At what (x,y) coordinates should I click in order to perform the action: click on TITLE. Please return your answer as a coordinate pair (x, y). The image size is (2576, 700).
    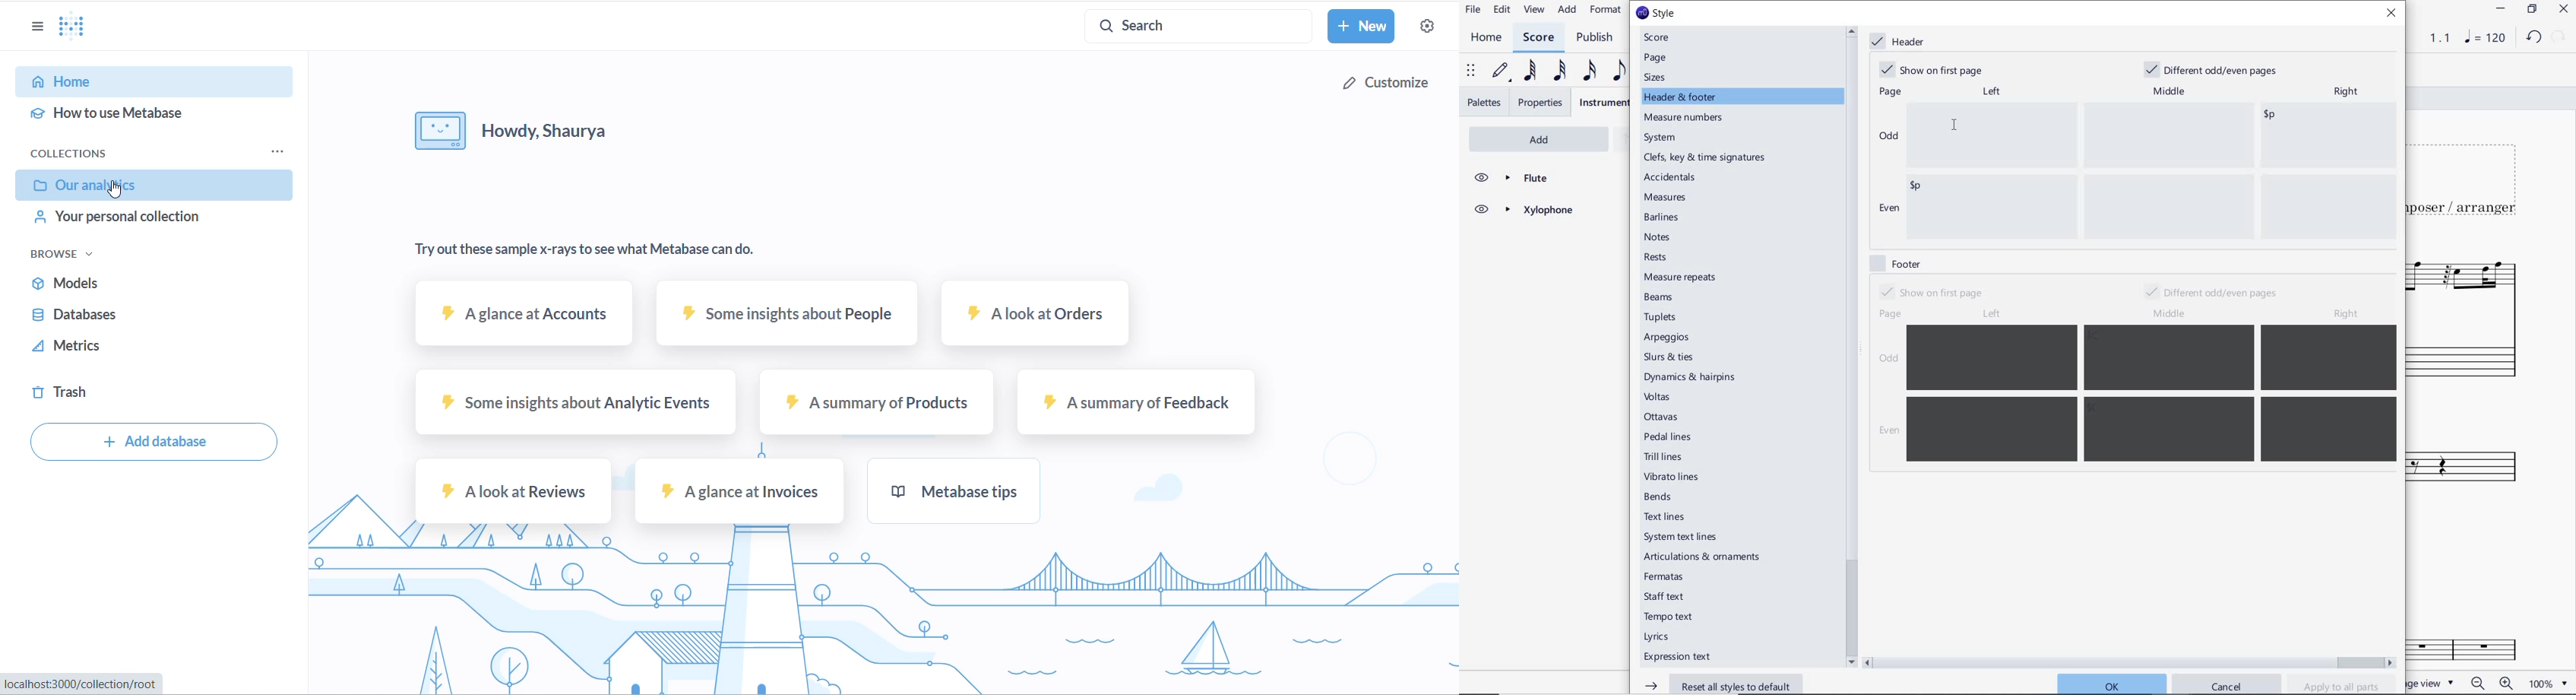
    Looking at the image, I should click on (2467, 180).